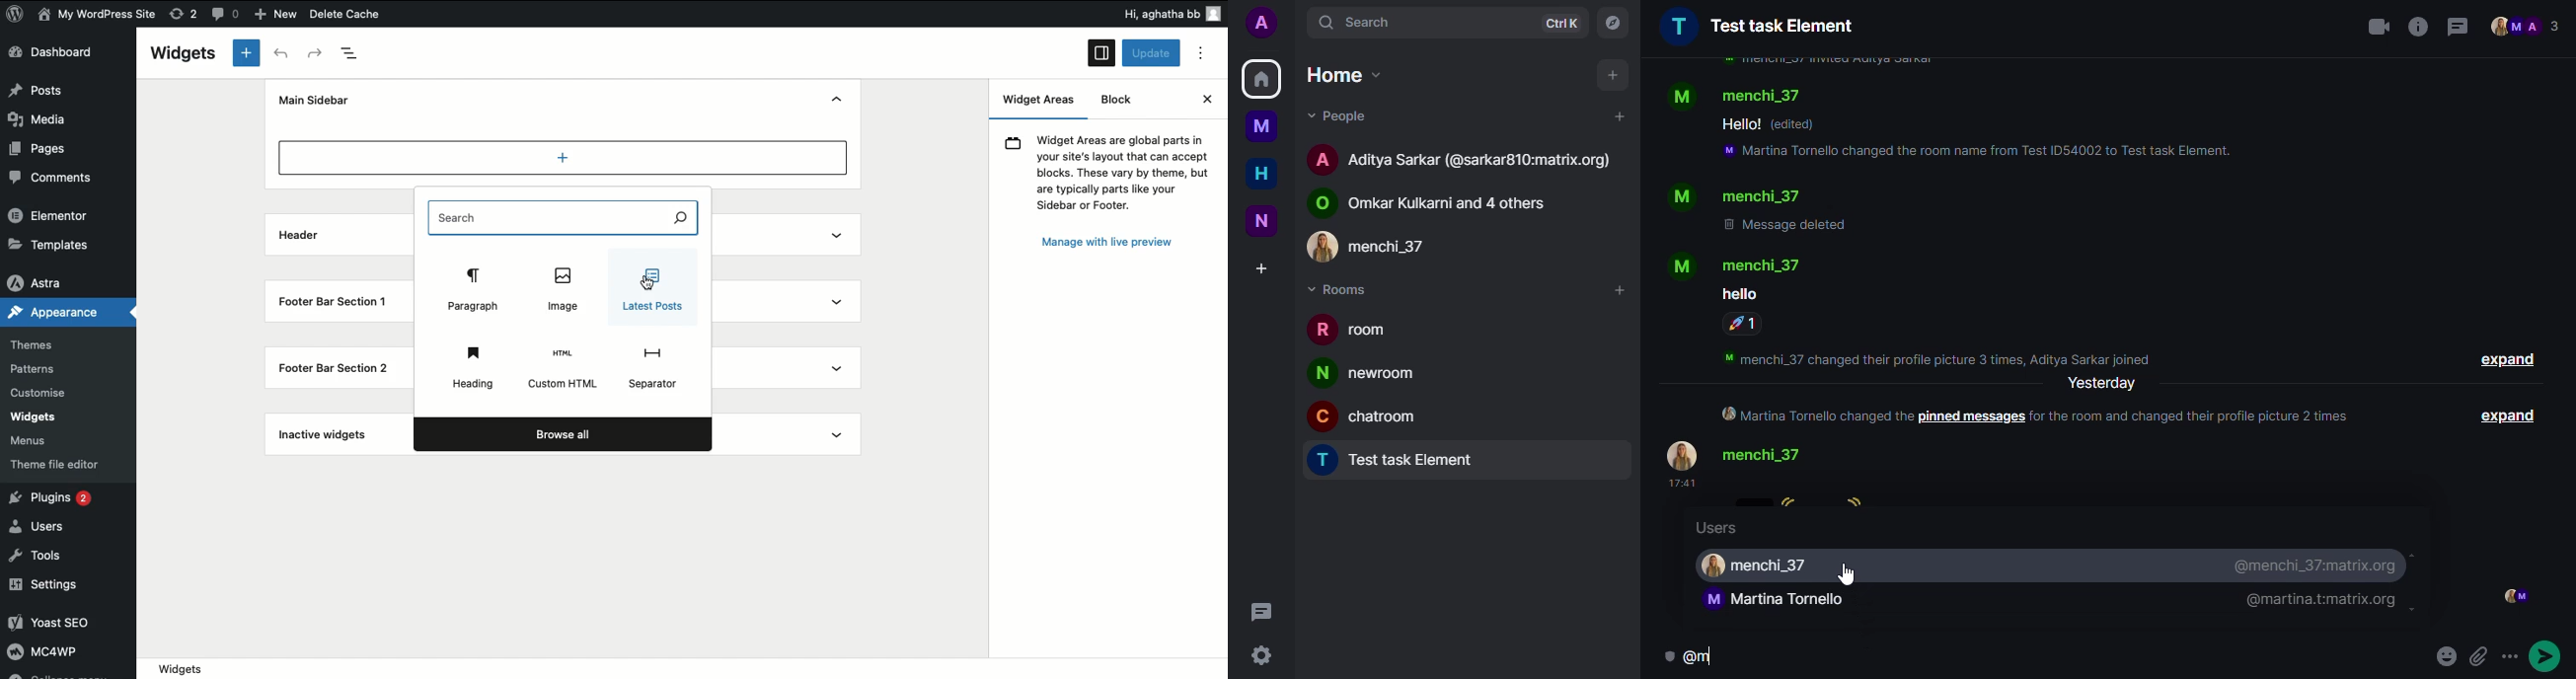  I want to click on add, so click(1618, 291).